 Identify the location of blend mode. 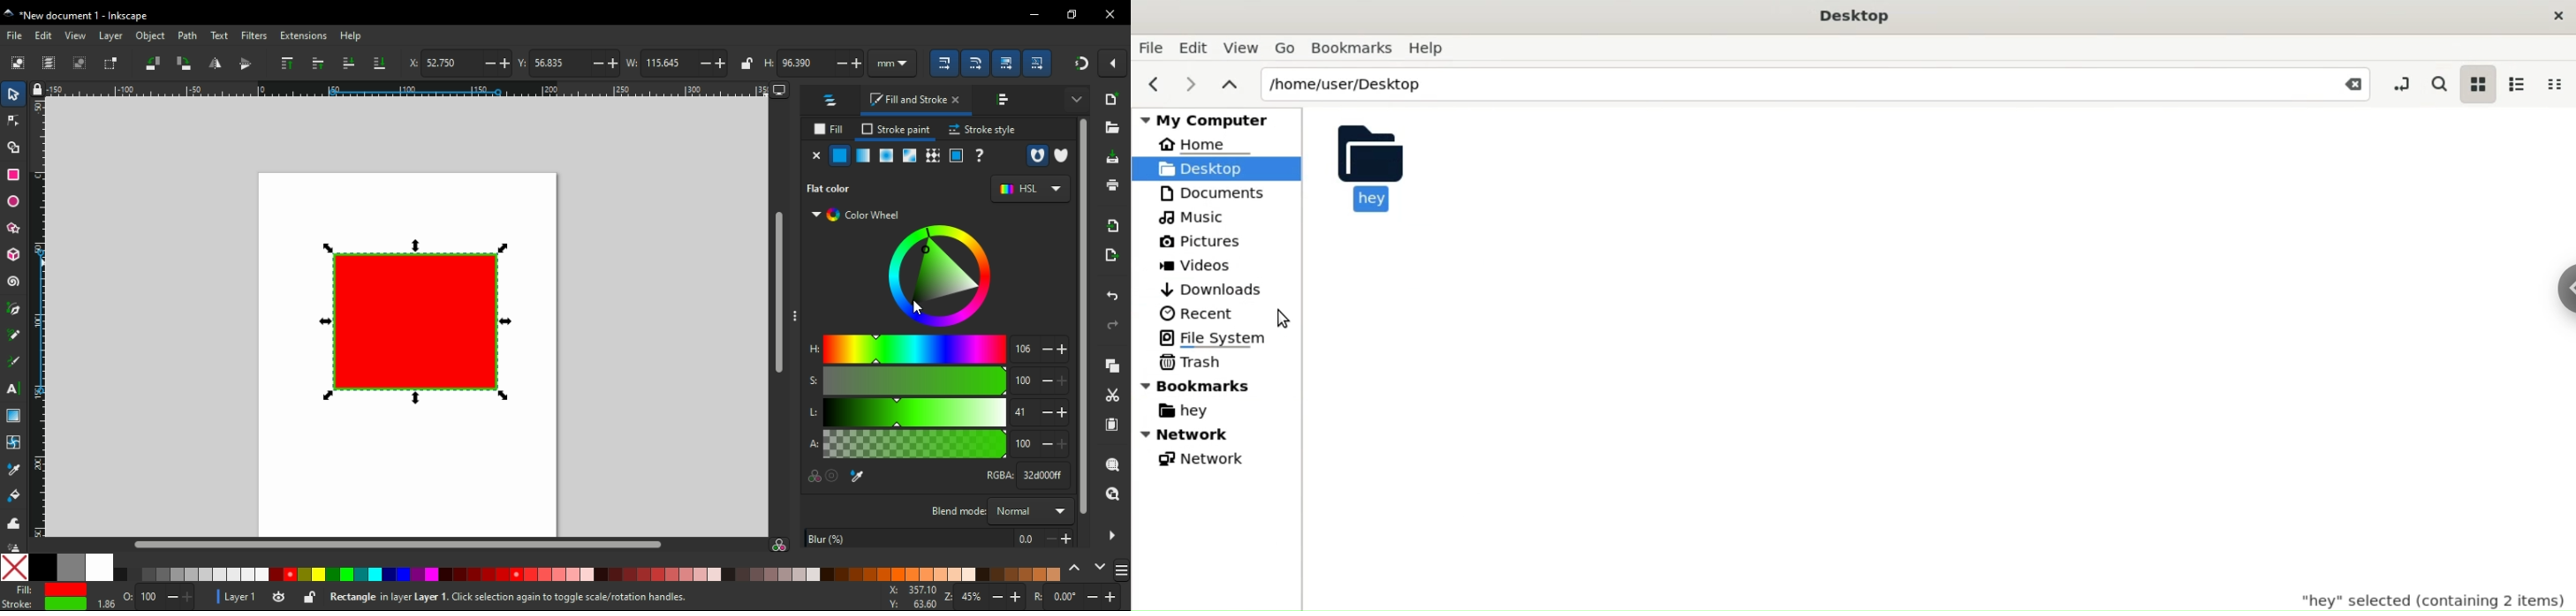
(956, 510).